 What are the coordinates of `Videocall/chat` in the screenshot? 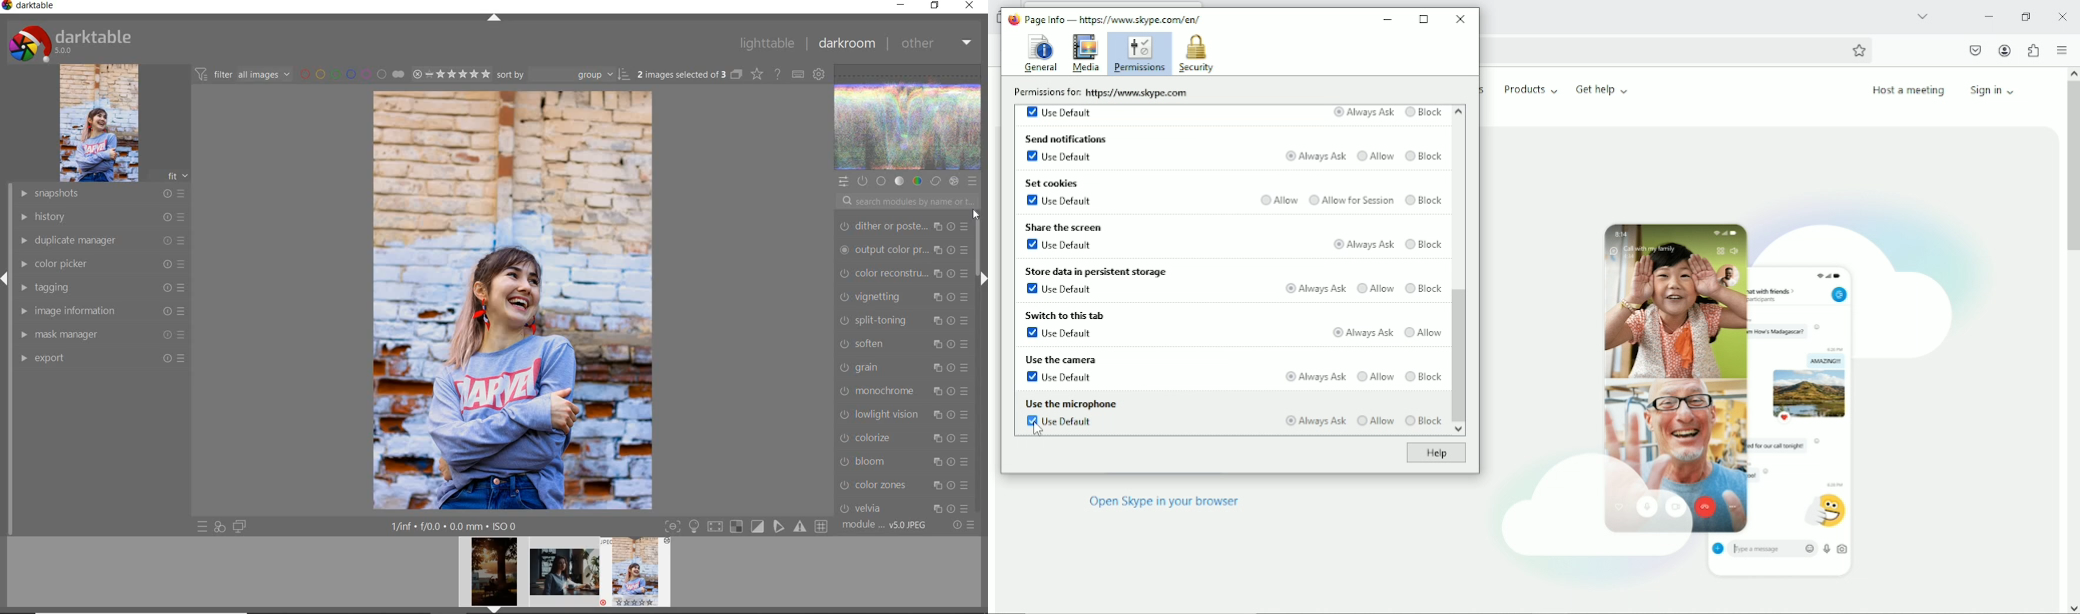 It's located at (1733, 387).